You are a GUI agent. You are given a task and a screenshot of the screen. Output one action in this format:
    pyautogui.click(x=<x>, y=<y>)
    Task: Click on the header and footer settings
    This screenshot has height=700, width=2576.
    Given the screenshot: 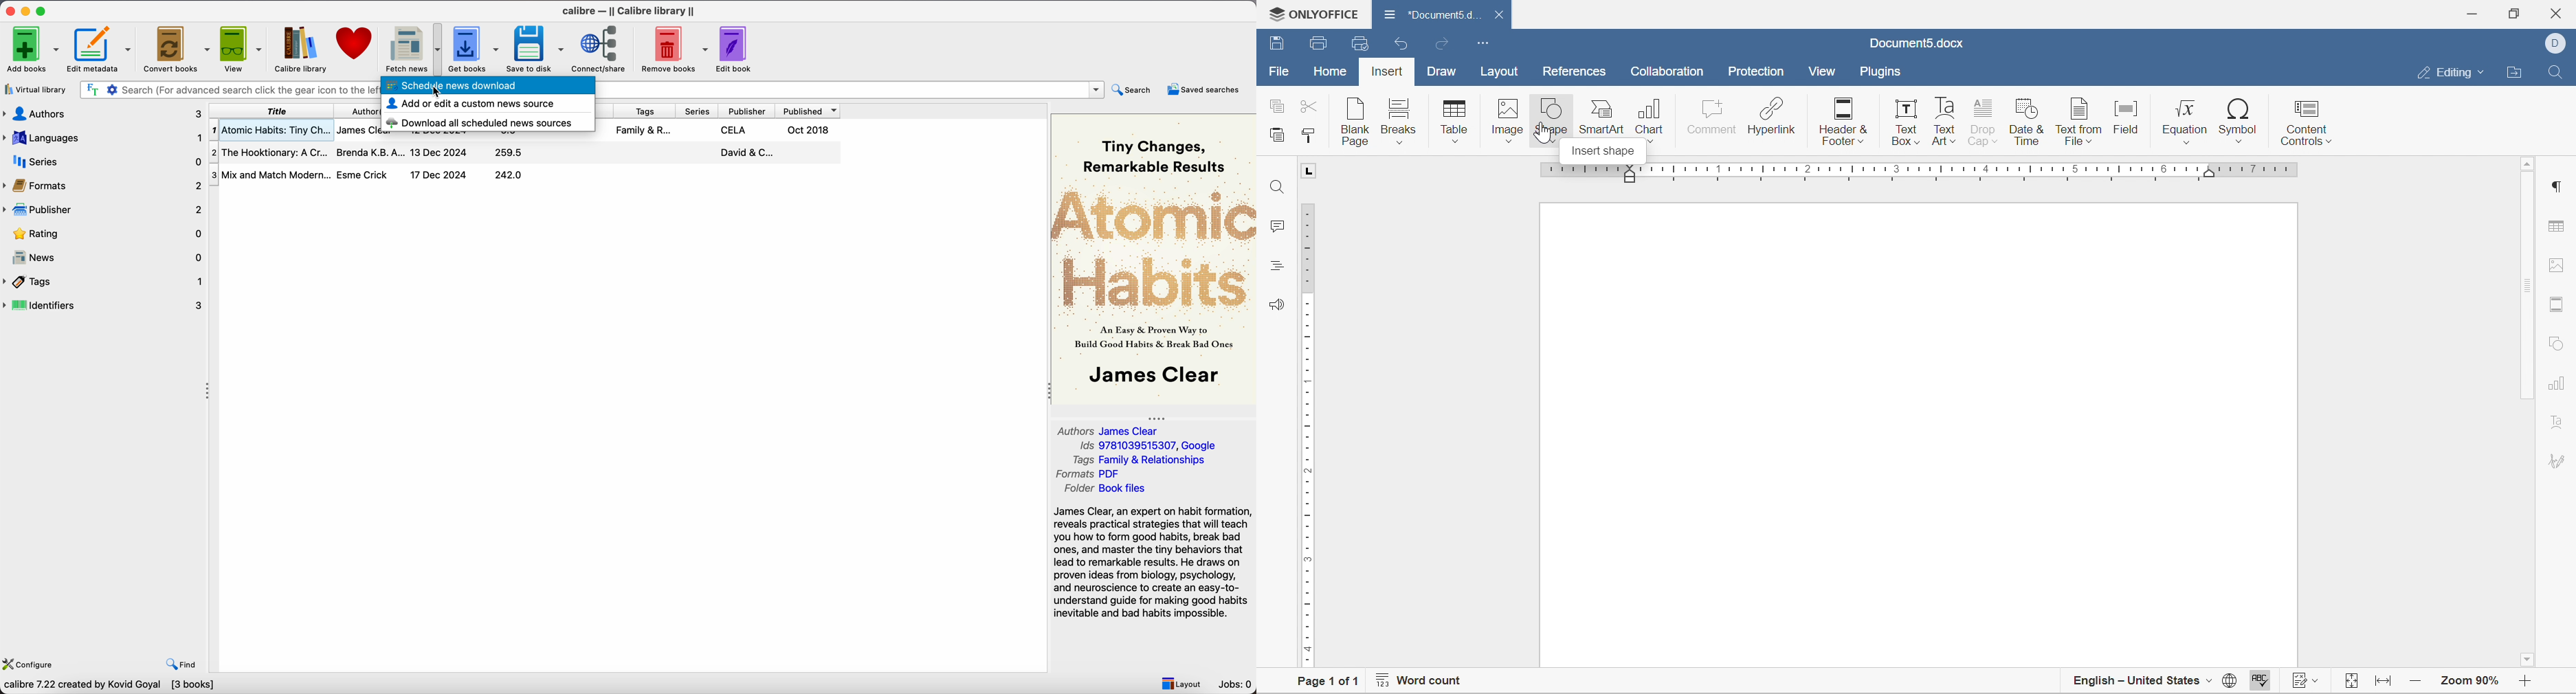 What is the action you would take?
    pyautogui.click(x=2557, y=307)
    